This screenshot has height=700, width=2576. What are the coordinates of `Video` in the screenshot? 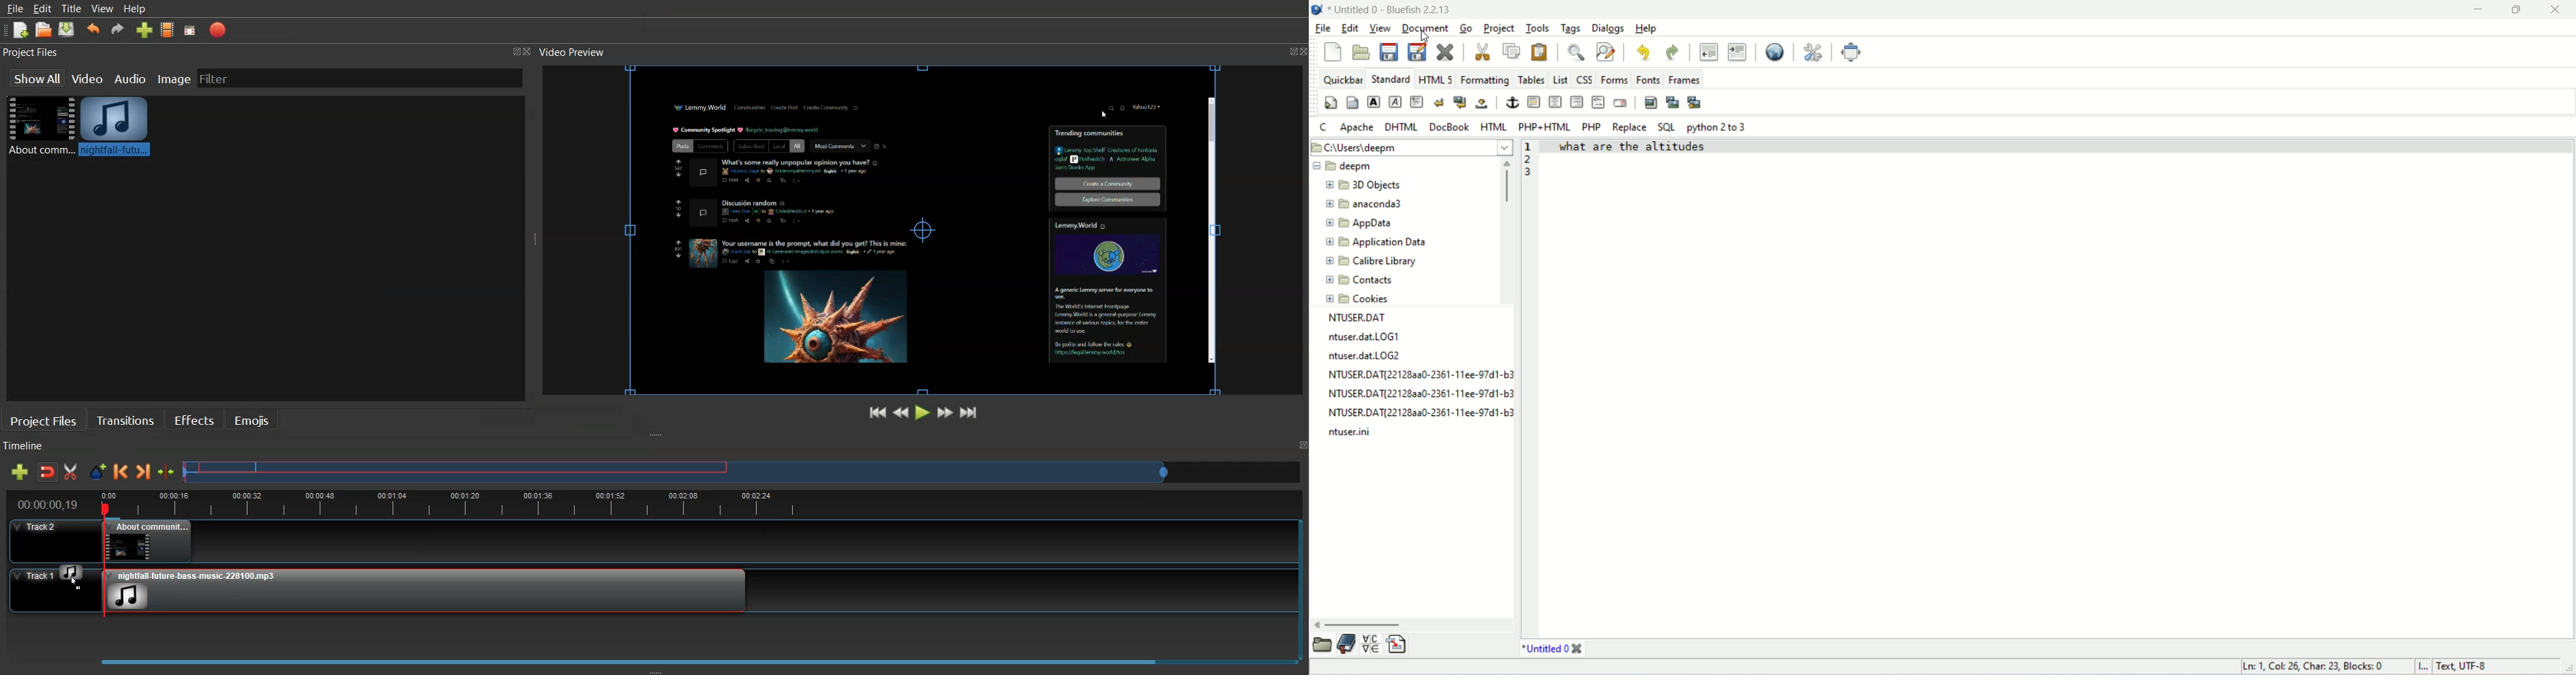 It's located at (89, 77).